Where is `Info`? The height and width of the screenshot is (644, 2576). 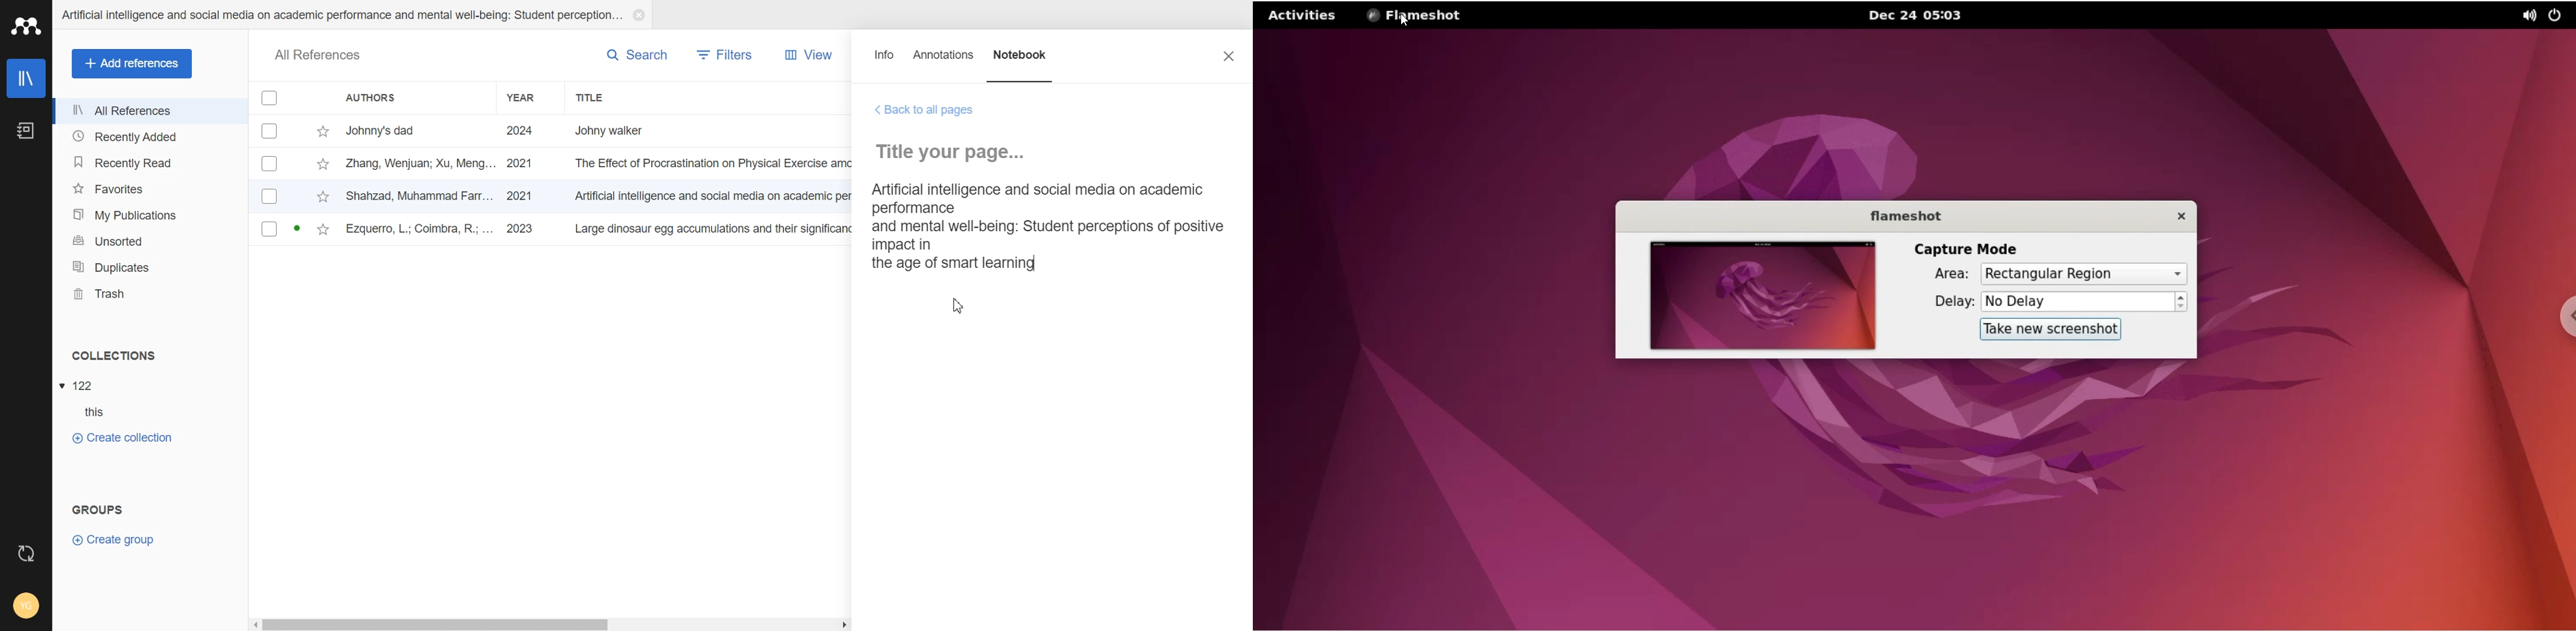 Info is located at coordinates (885, 61).